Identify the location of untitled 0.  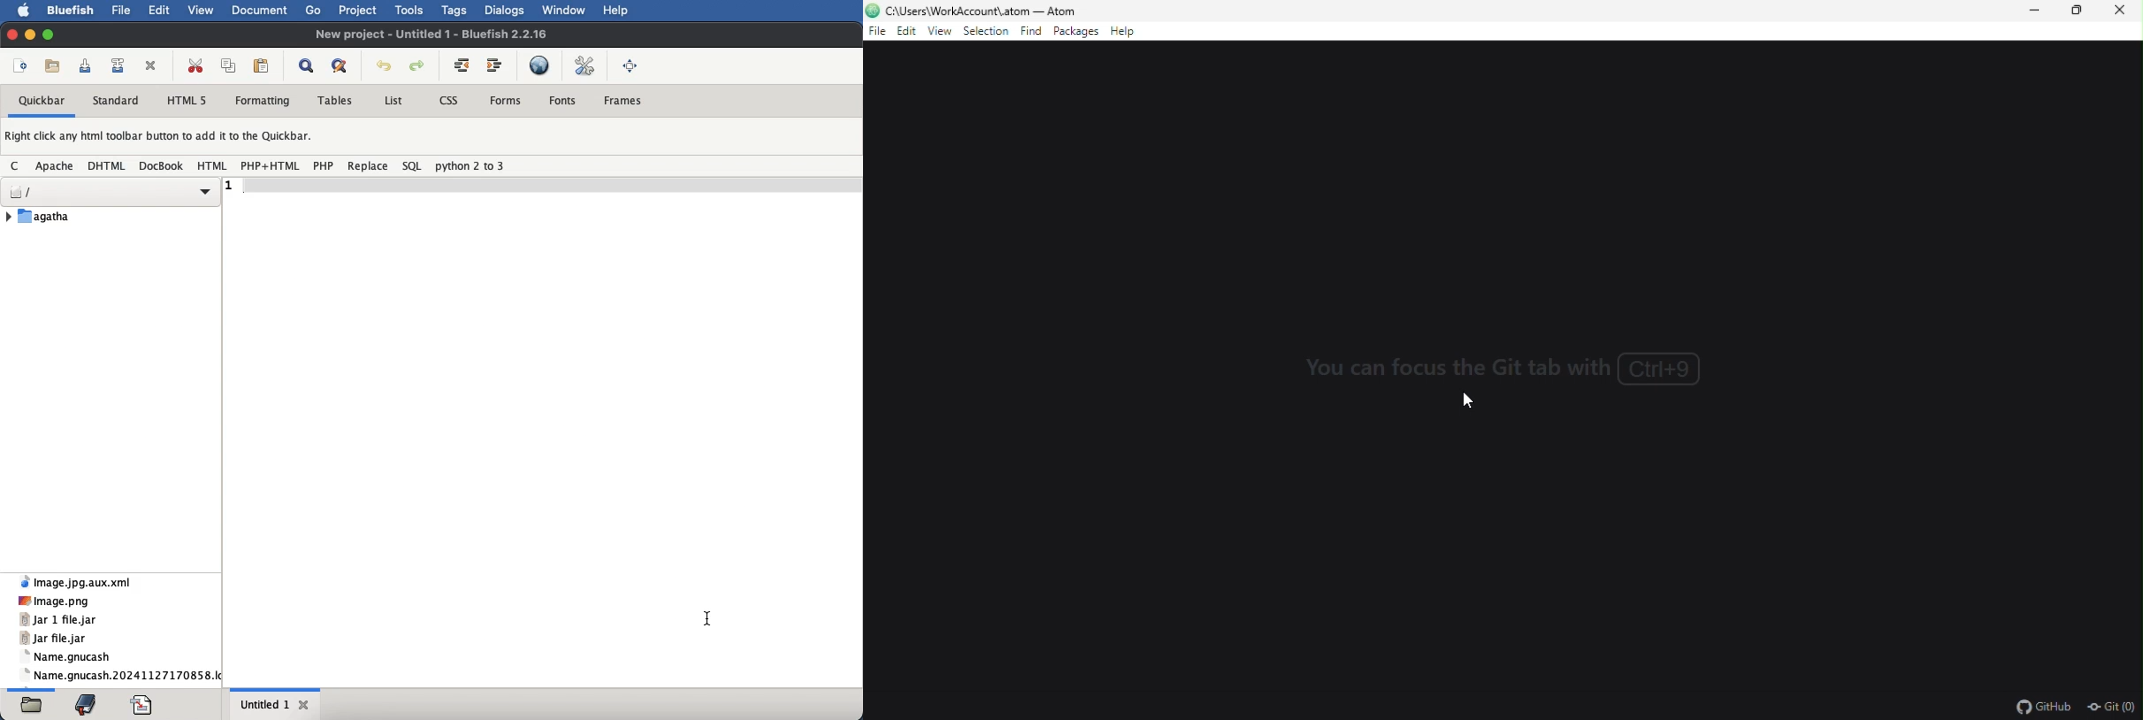
(264, 706).